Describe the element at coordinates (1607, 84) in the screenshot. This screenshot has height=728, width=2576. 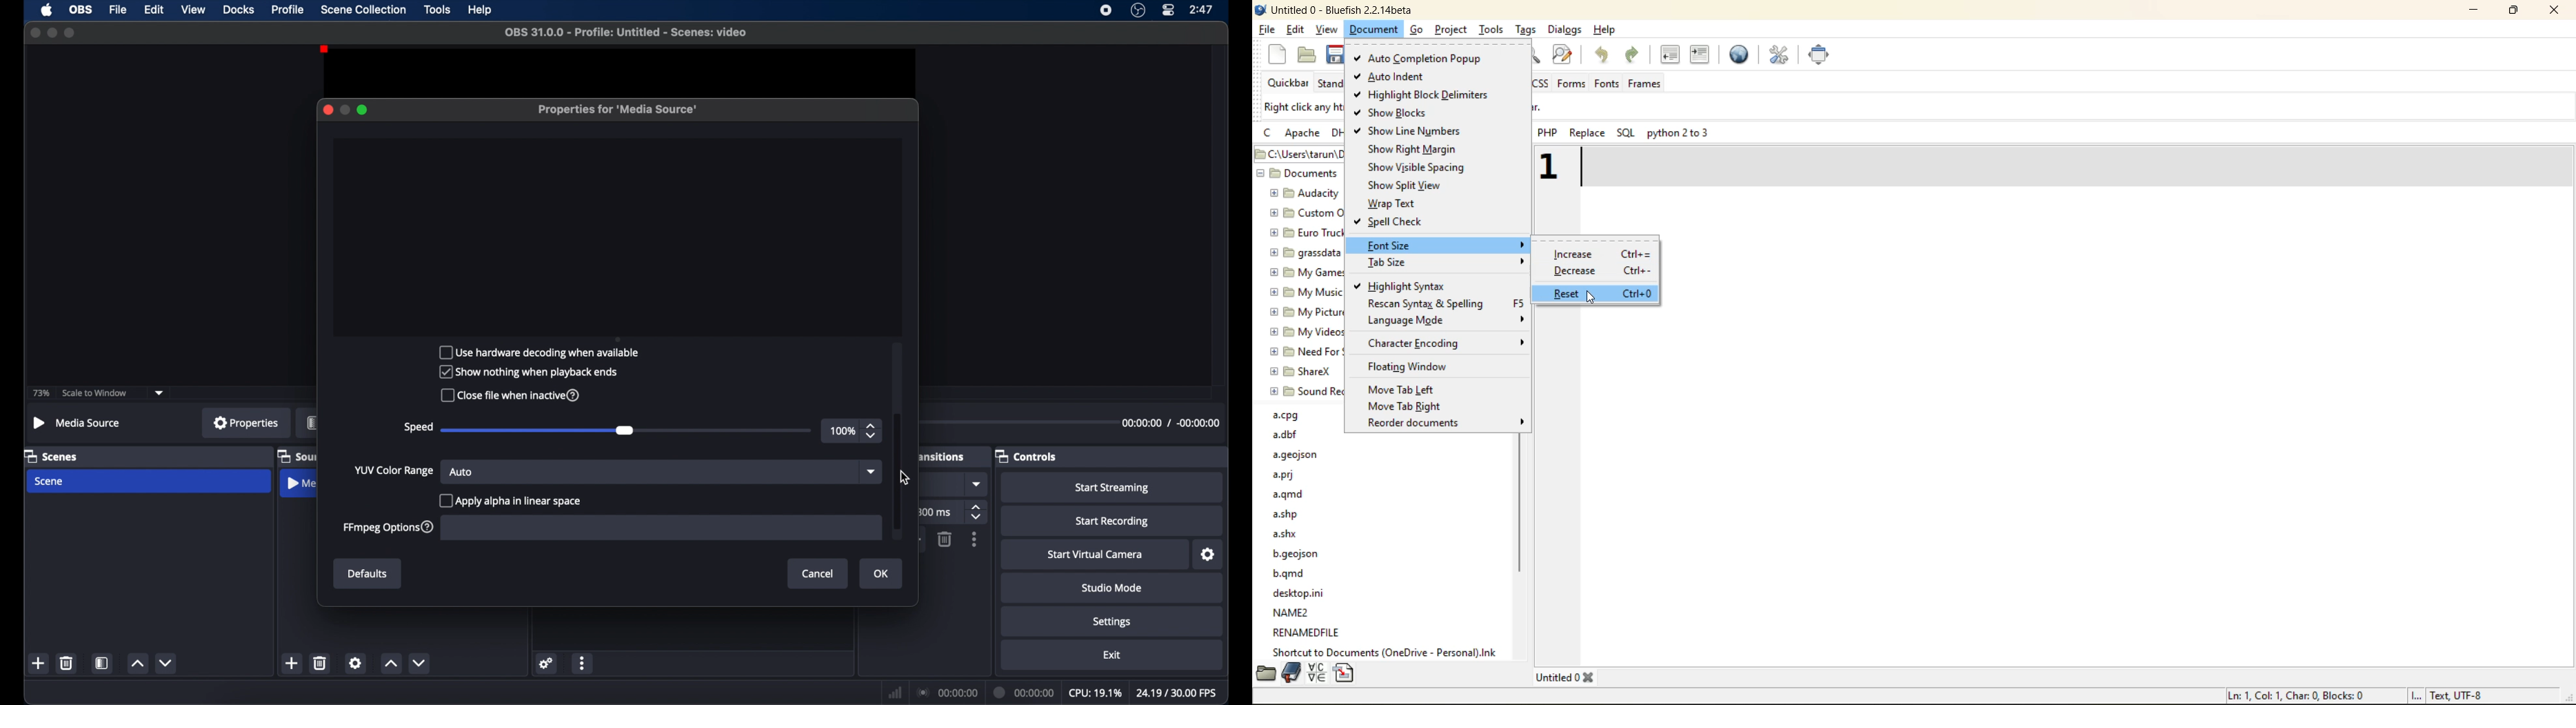
I see `fonts` at that location.